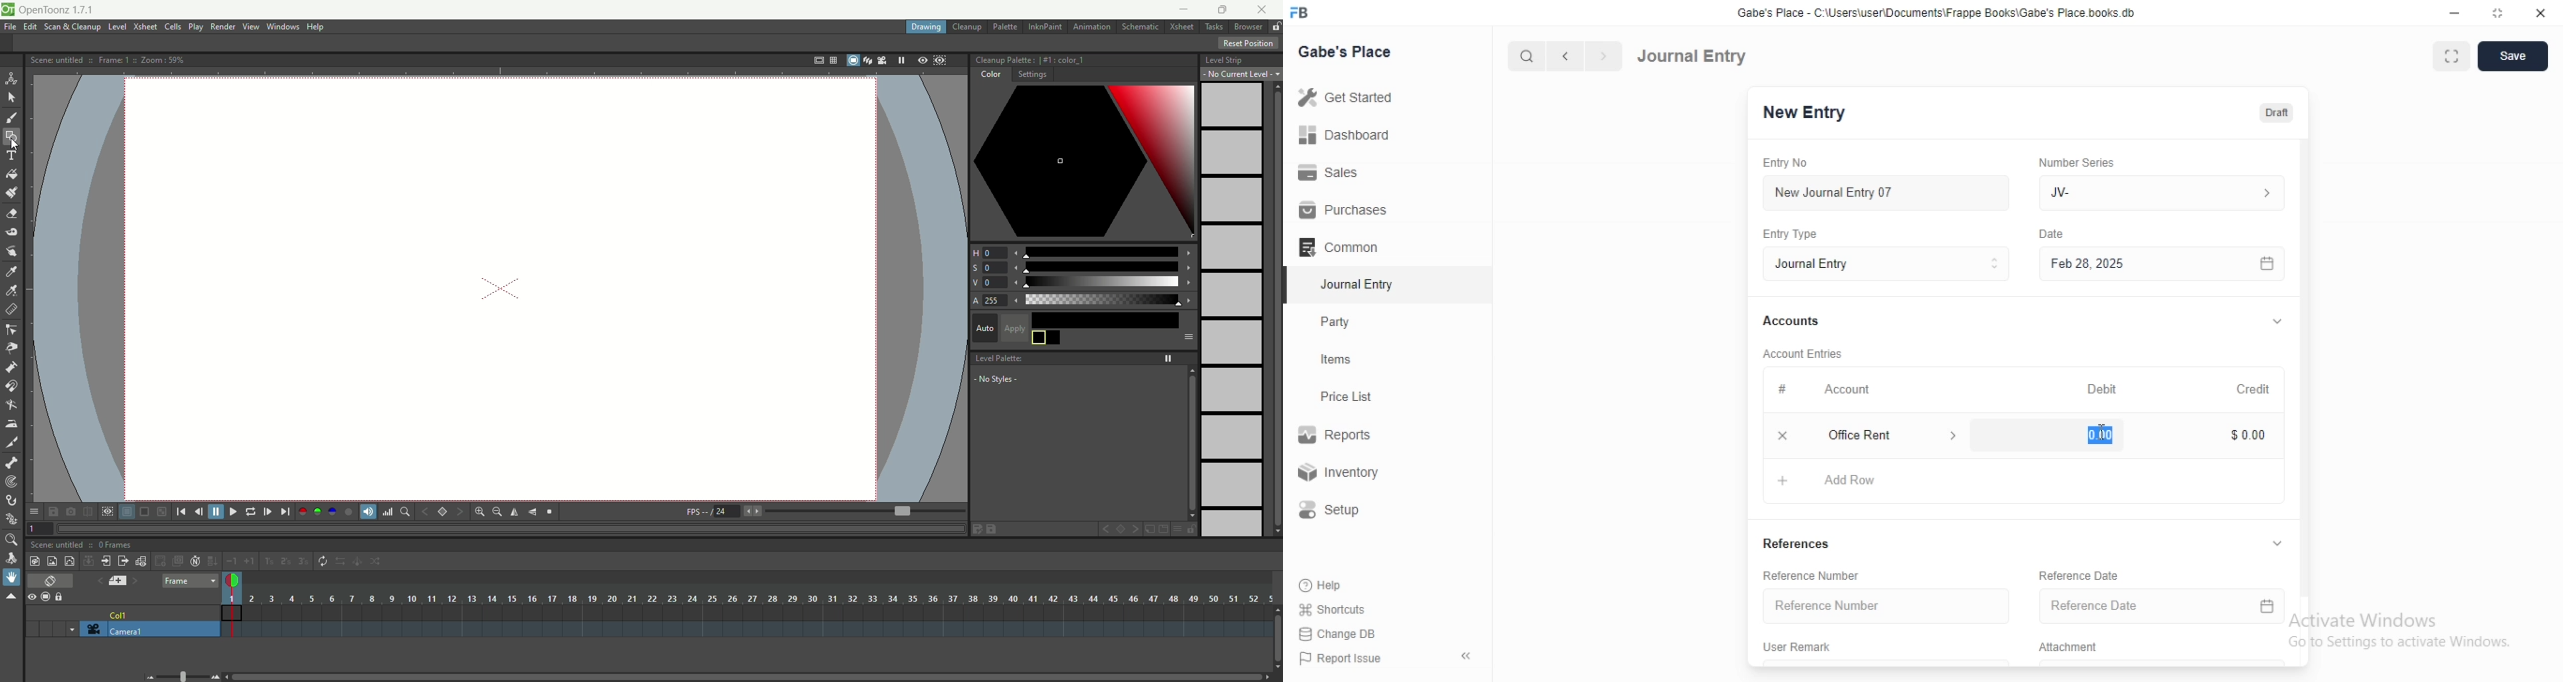  I want to click on scene untitled 0 Frame, so click(82, 545).